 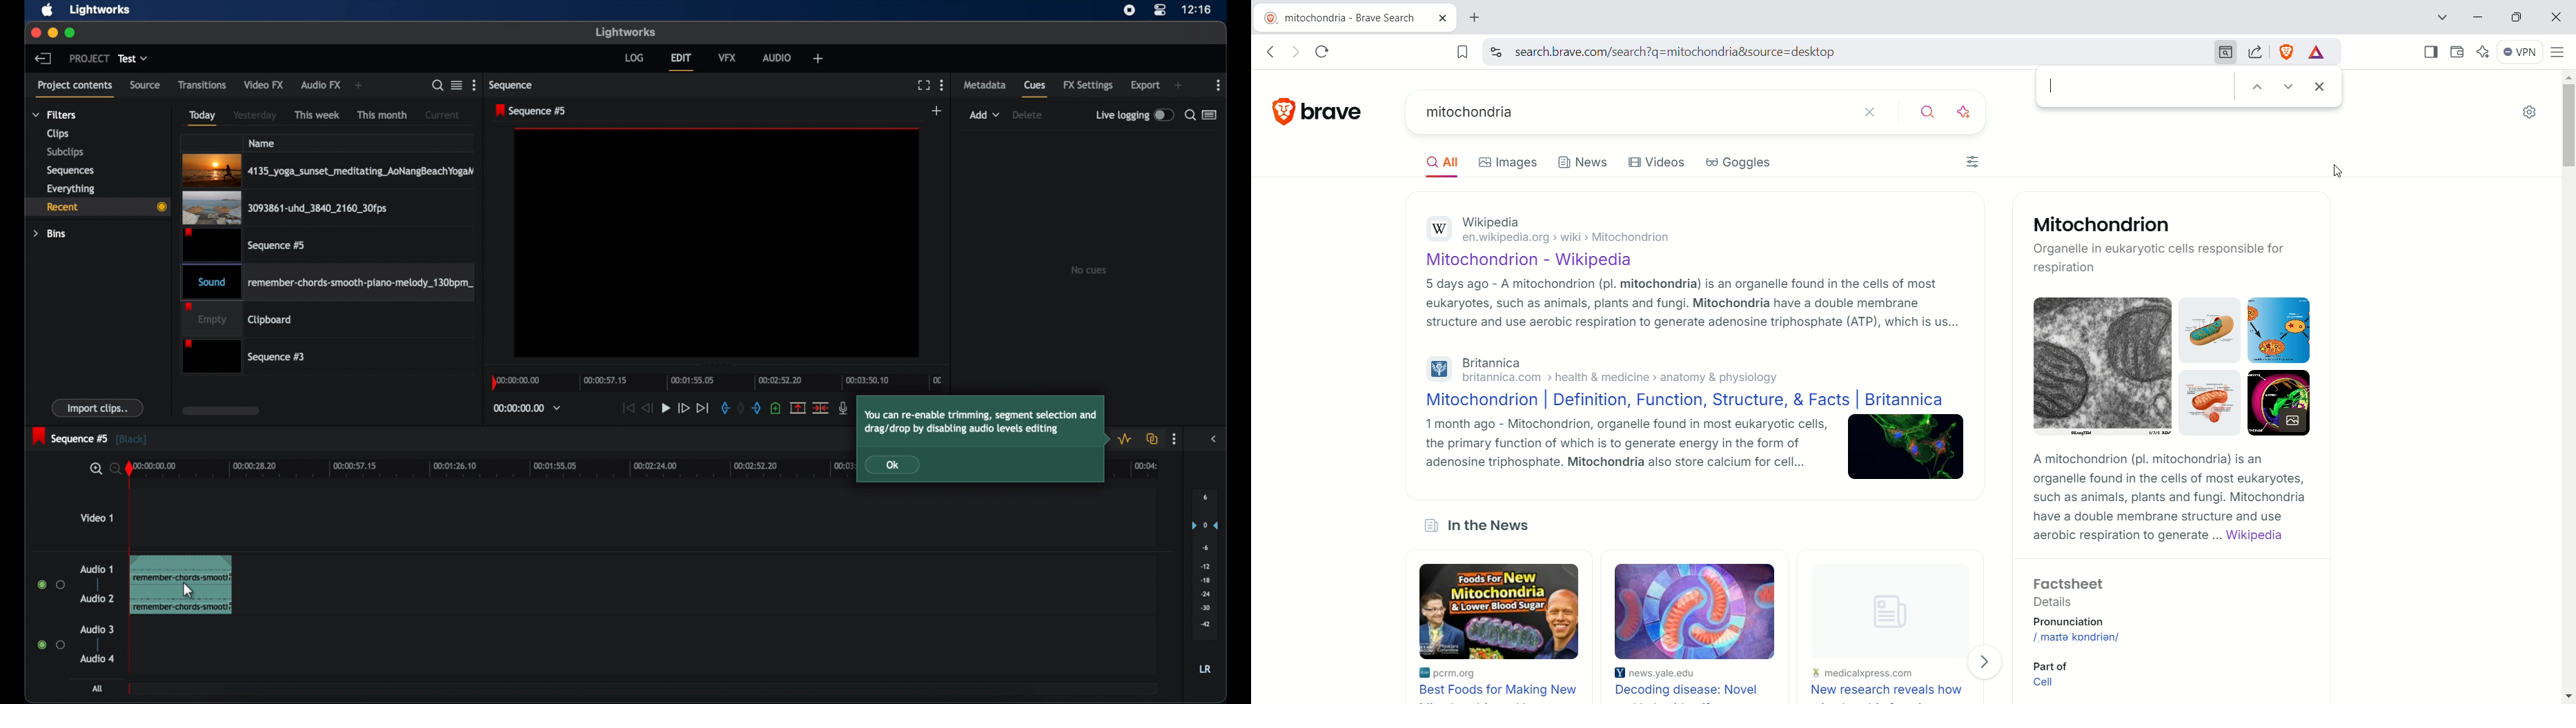 What do you see at coordinates (1219, 85) in the screenshot?
I see `more options` at bounding box center [1219, 85].